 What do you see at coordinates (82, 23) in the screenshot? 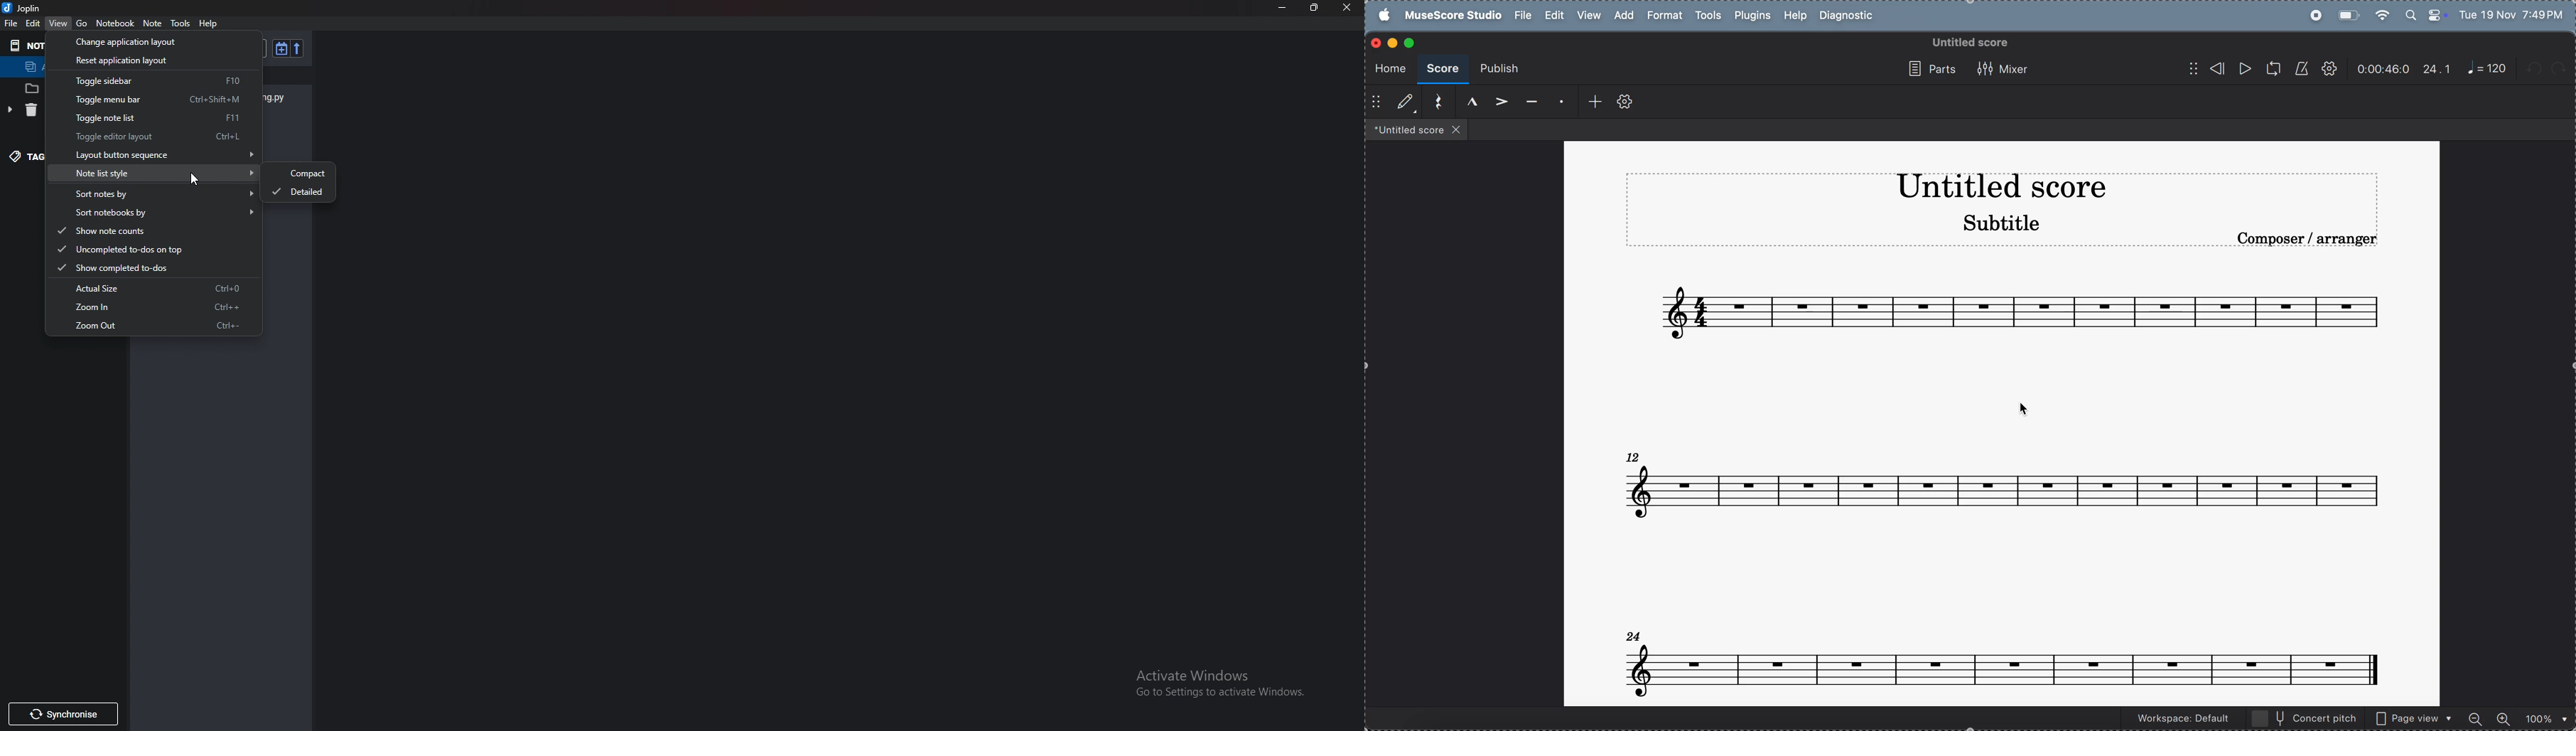
I see `go` at bounding box center [82, 23].